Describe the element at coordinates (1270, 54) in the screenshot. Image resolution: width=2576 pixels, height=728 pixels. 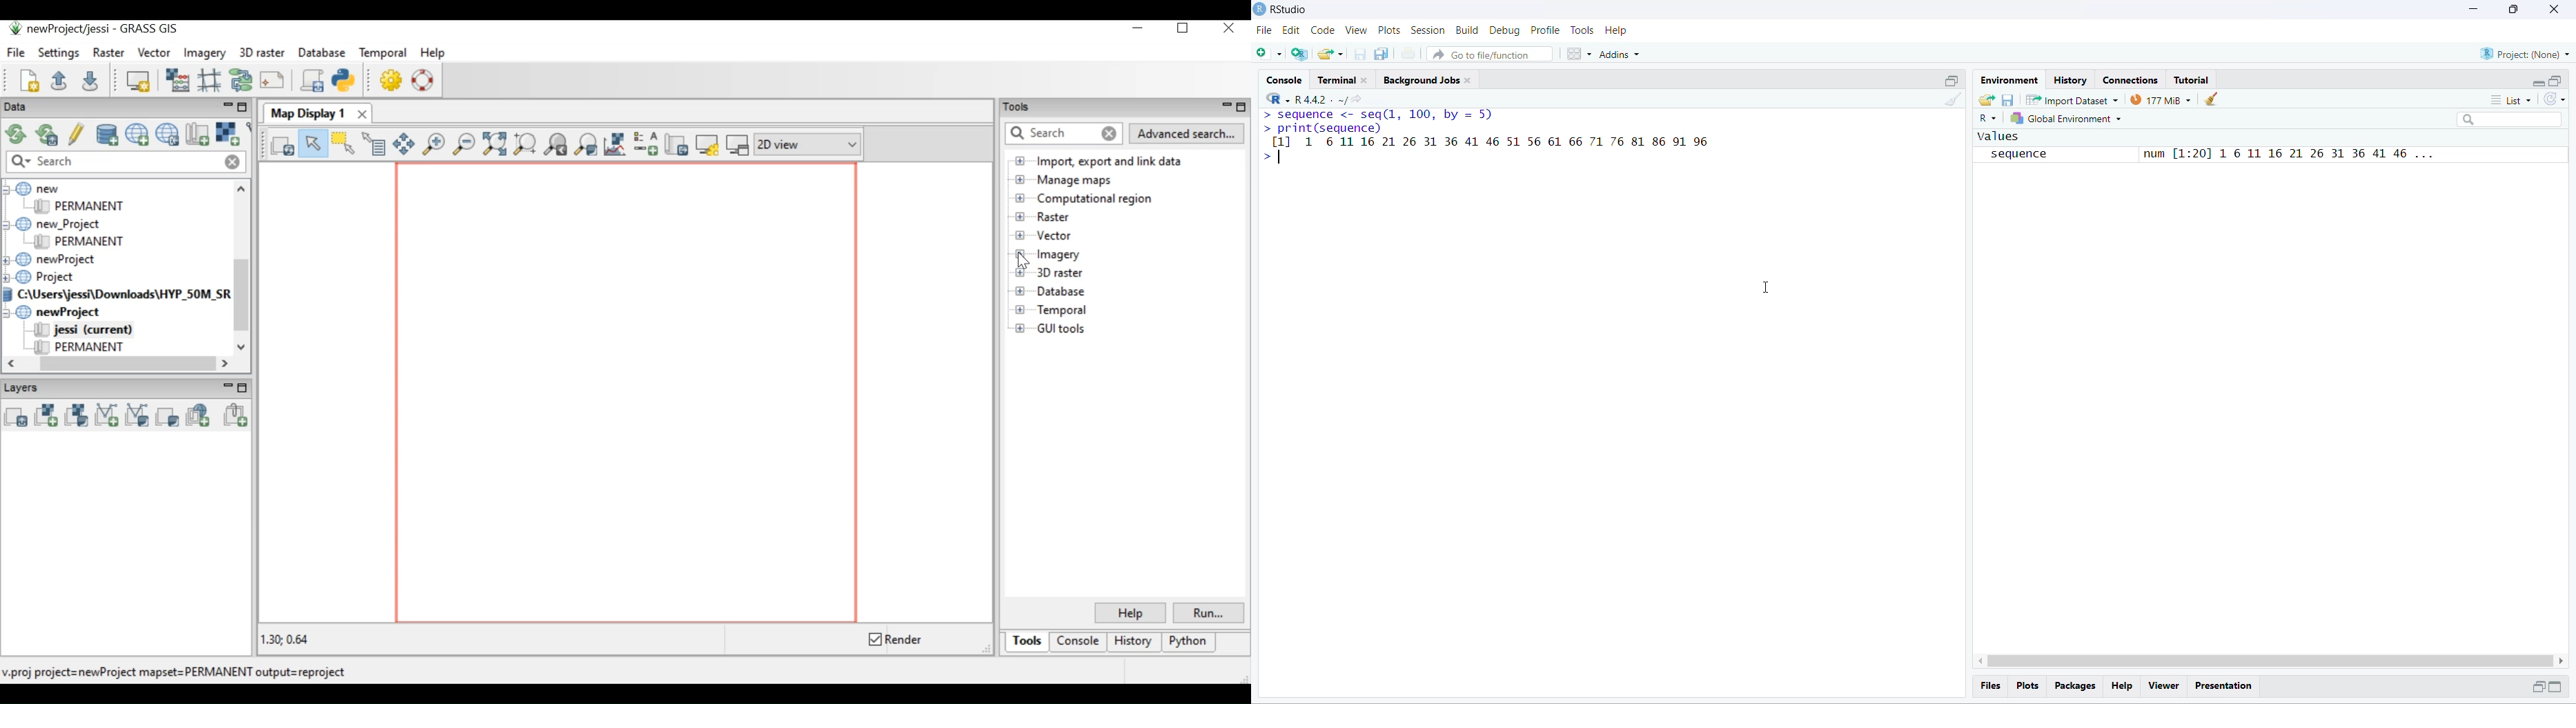
I see `add file as` at that location.